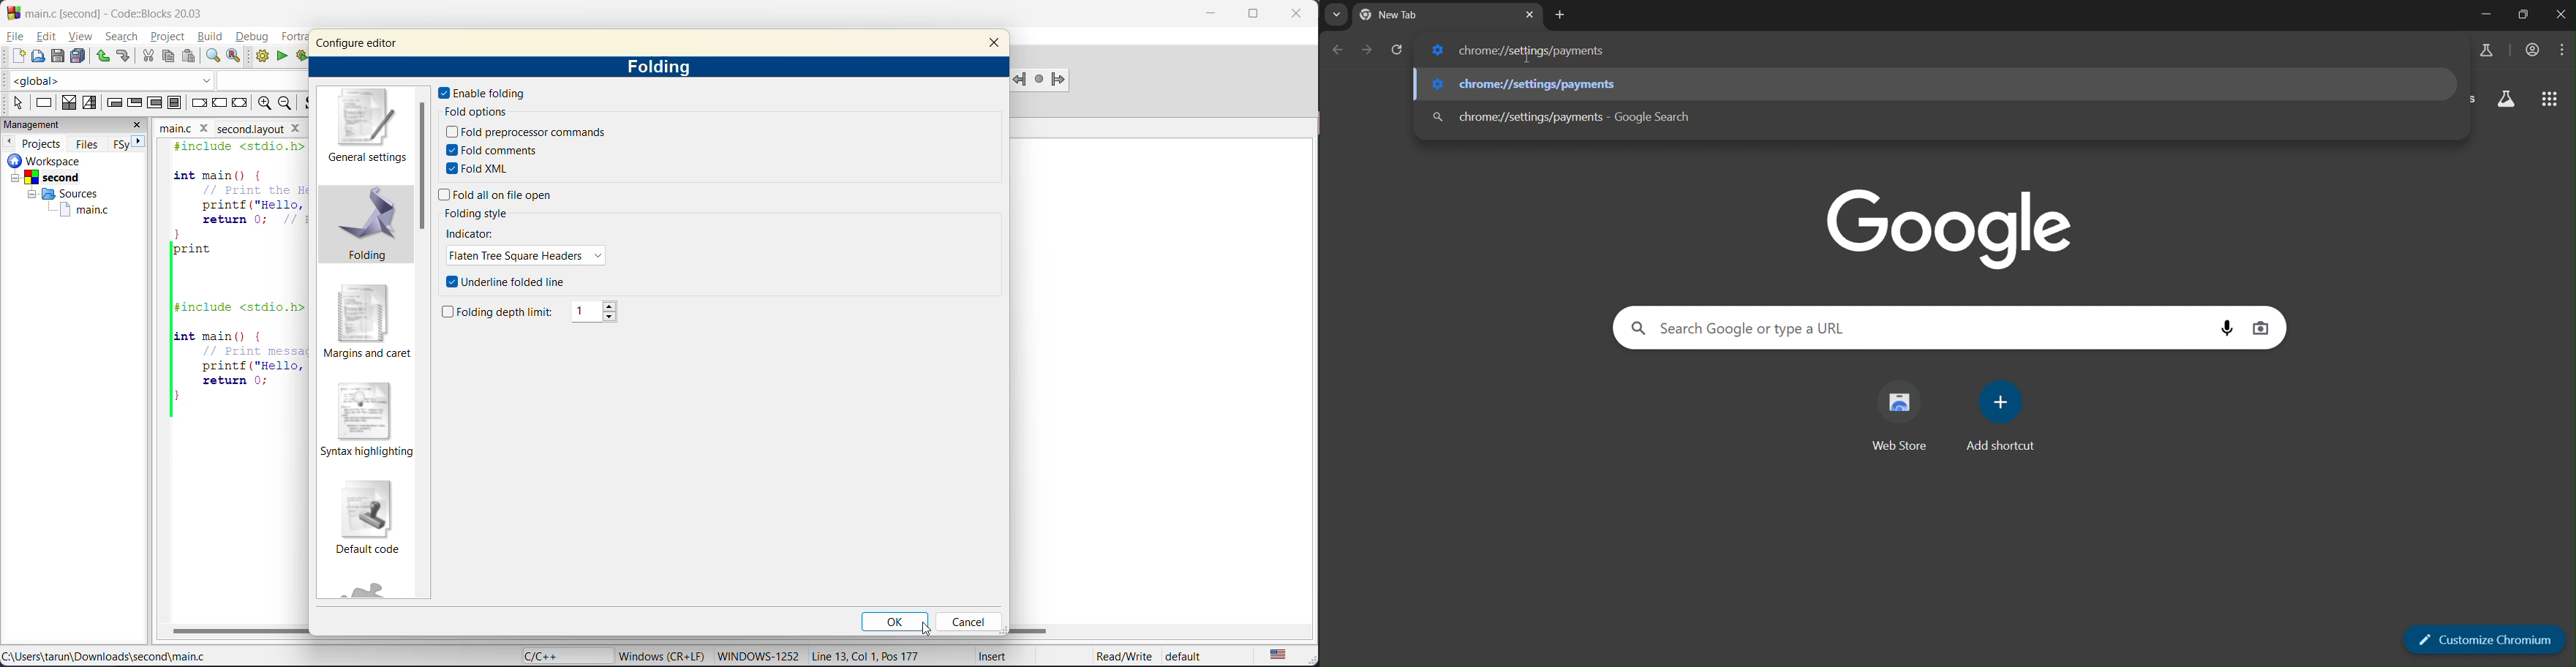  I want to click on selection, so click(91, 102).